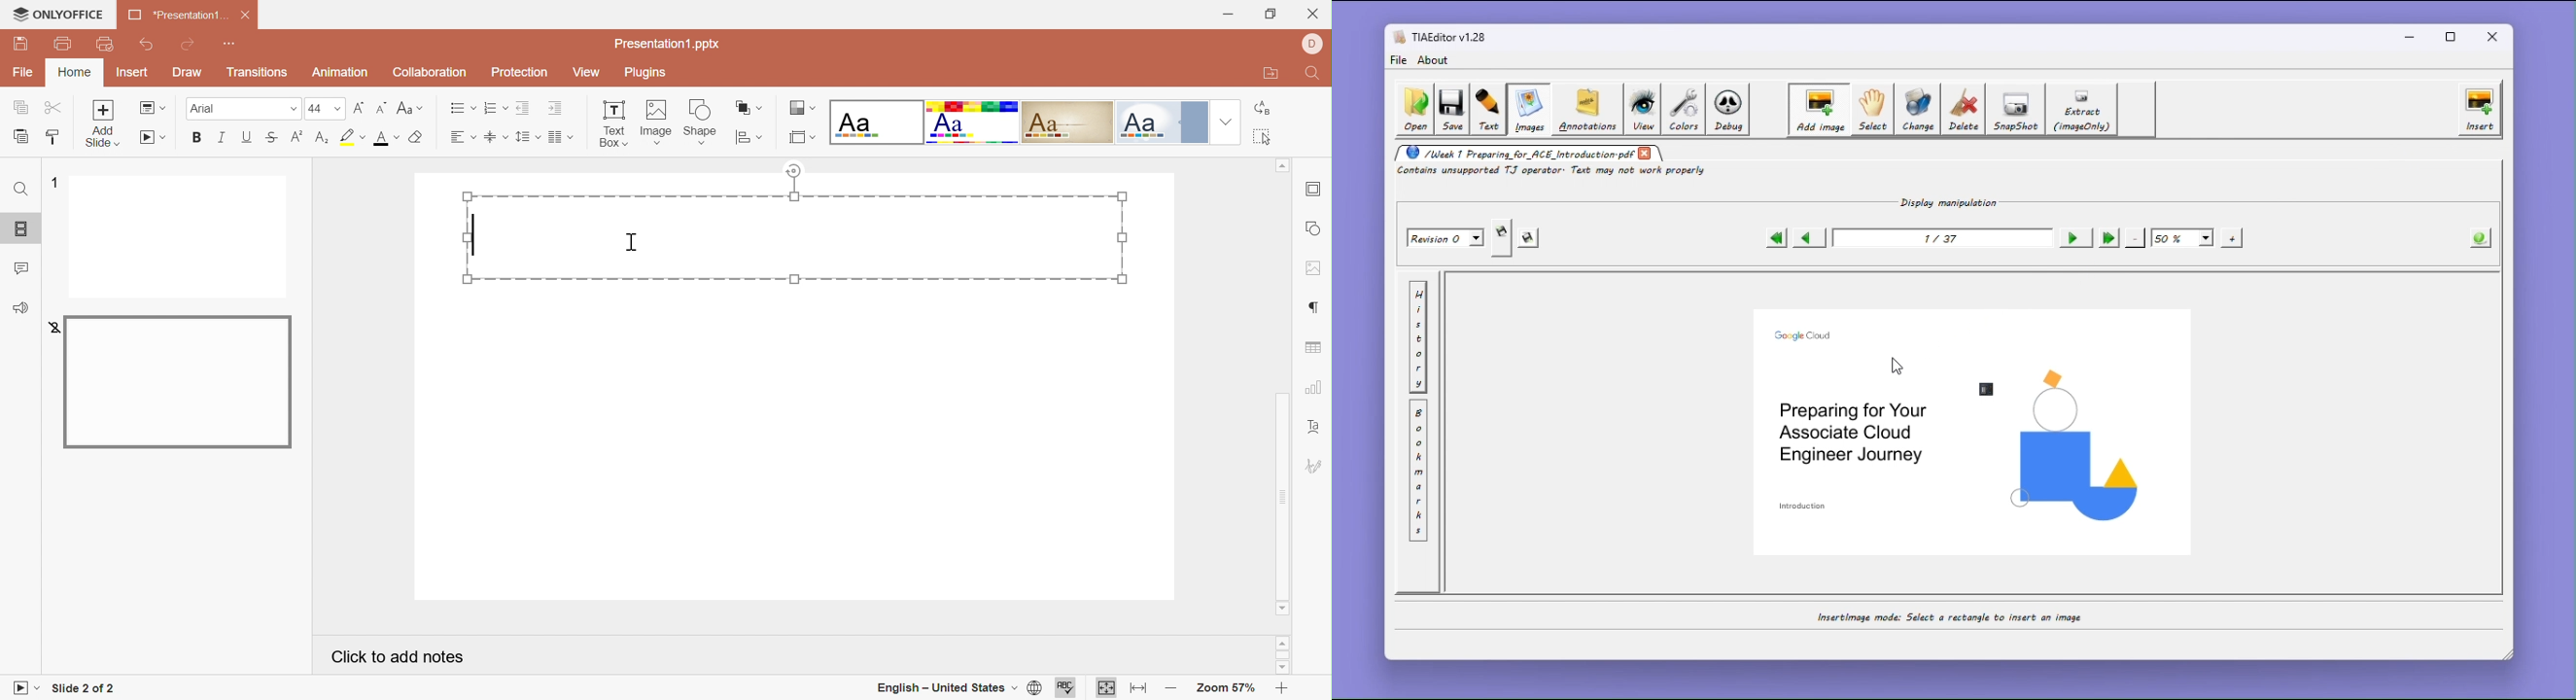  Describe the element at coordinates (23, 137) in the screenshot. I see `Paste` at that location.